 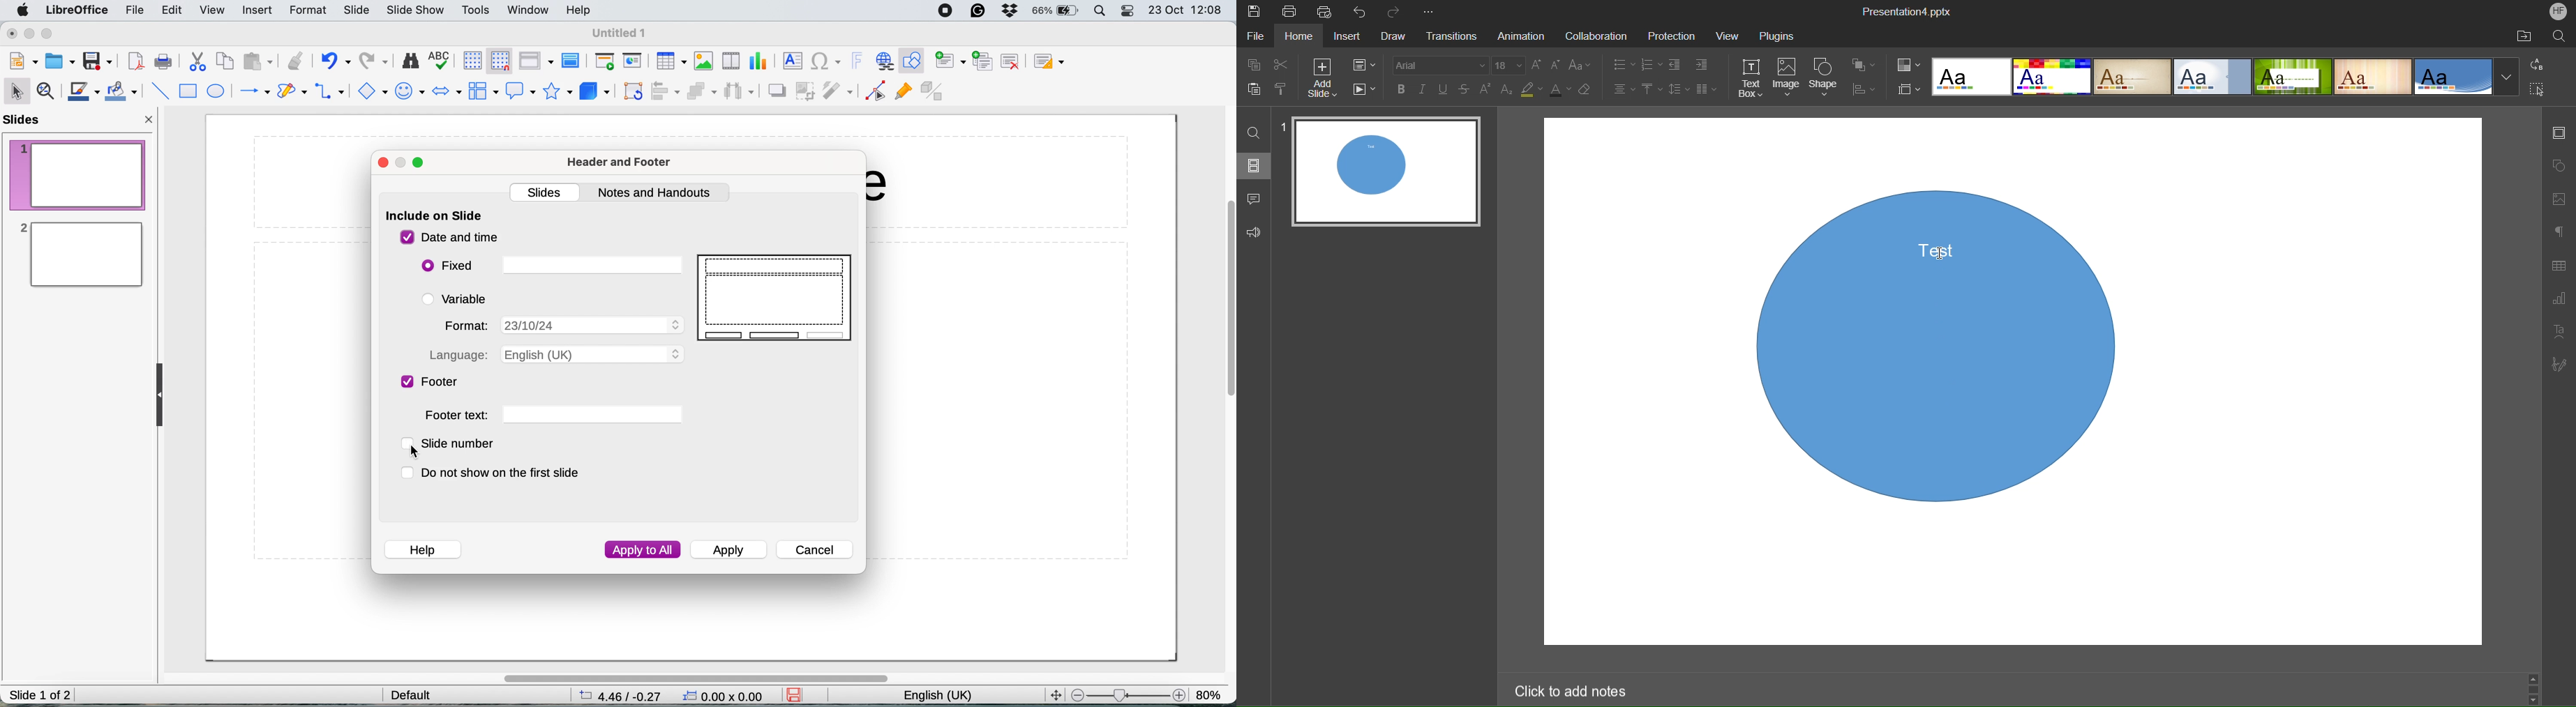 What do you see at coordinates (175, 12) in the screenshot?
I see `edit` at bounding box center [175, 12].